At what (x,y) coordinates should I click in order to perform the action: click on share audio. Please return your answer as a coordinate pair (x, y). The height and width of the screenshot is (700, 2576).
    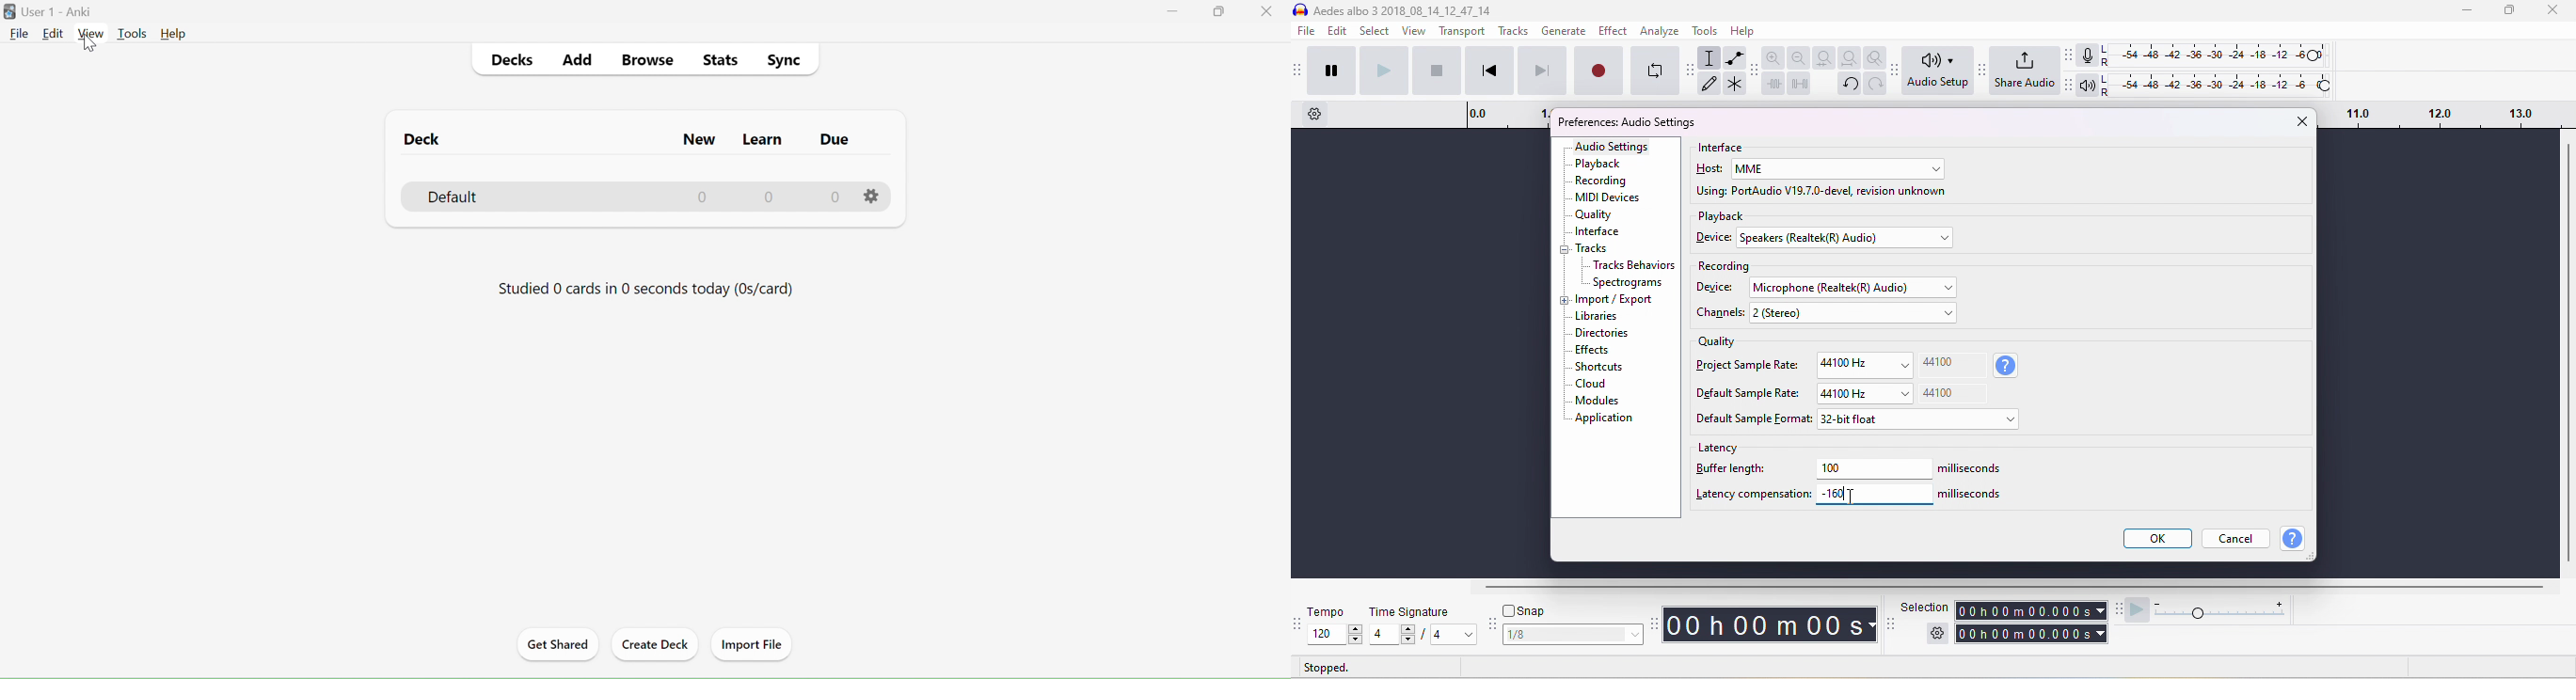
    Looking at the image, I should click on (2025, 72).